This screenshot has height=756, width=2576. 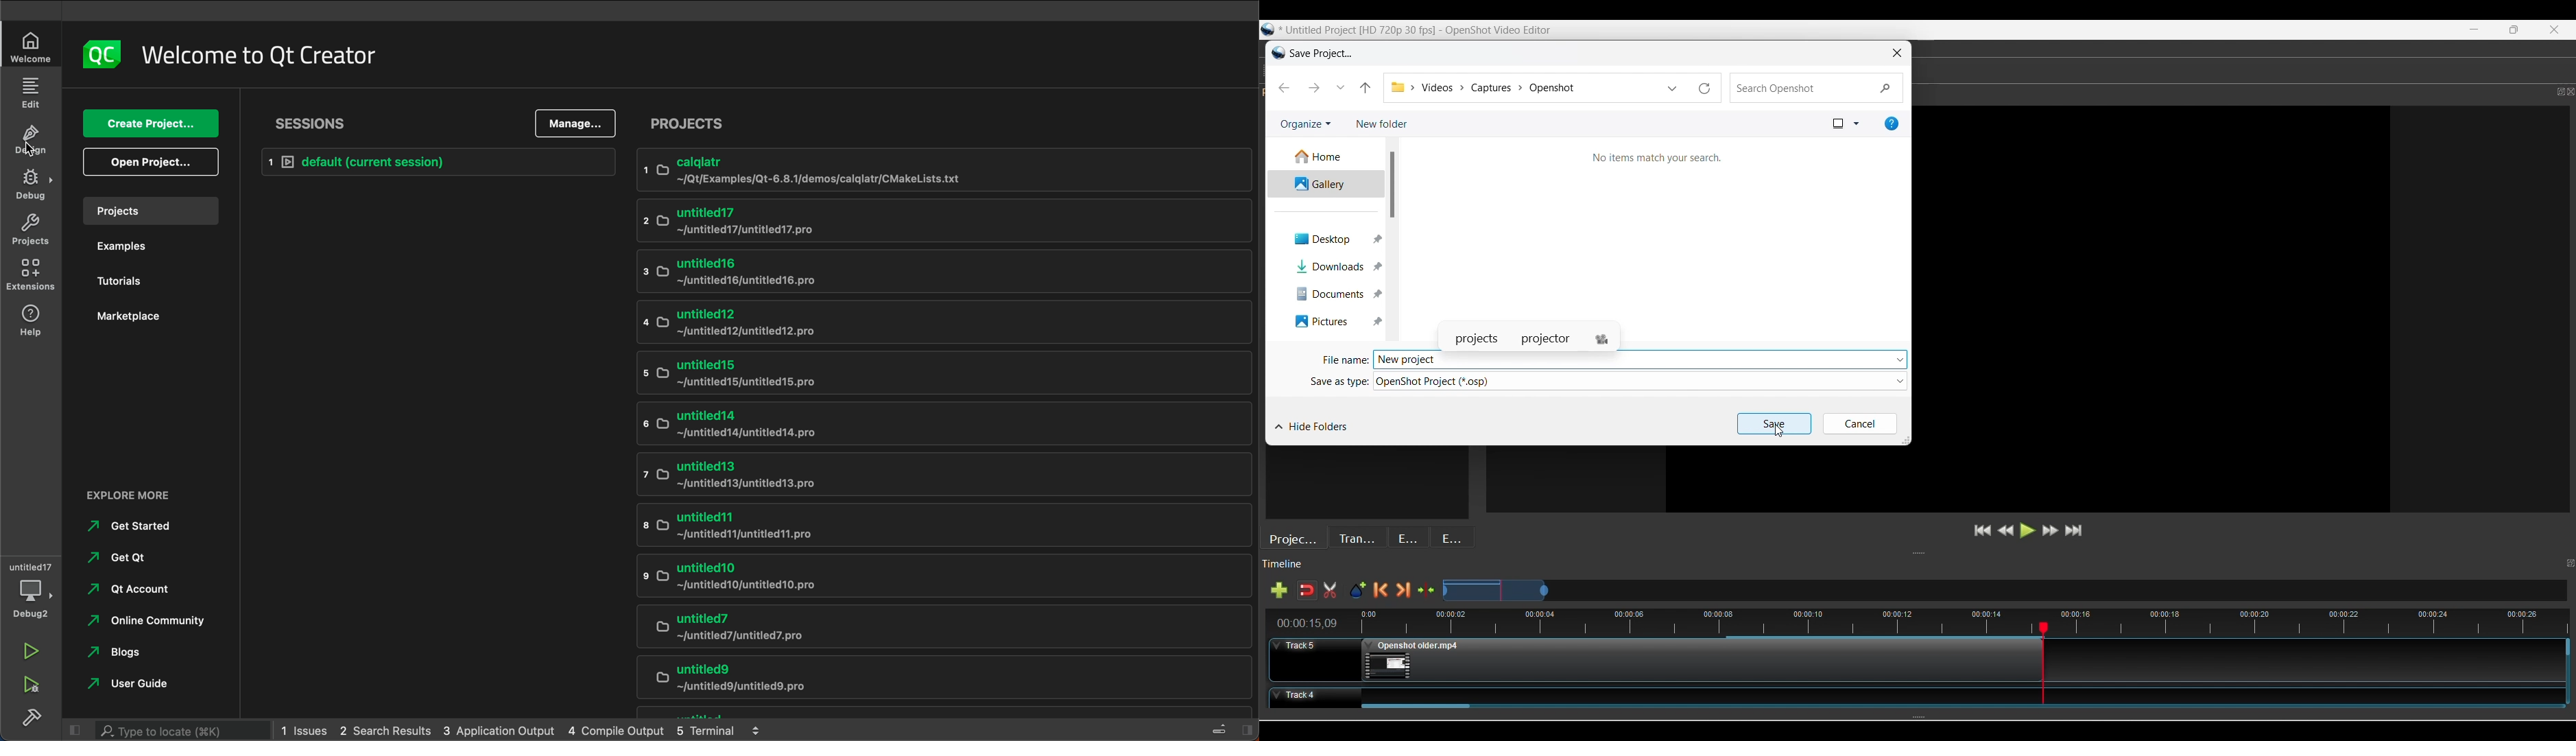 I want to click on welcome, so click(x=32, y=45).